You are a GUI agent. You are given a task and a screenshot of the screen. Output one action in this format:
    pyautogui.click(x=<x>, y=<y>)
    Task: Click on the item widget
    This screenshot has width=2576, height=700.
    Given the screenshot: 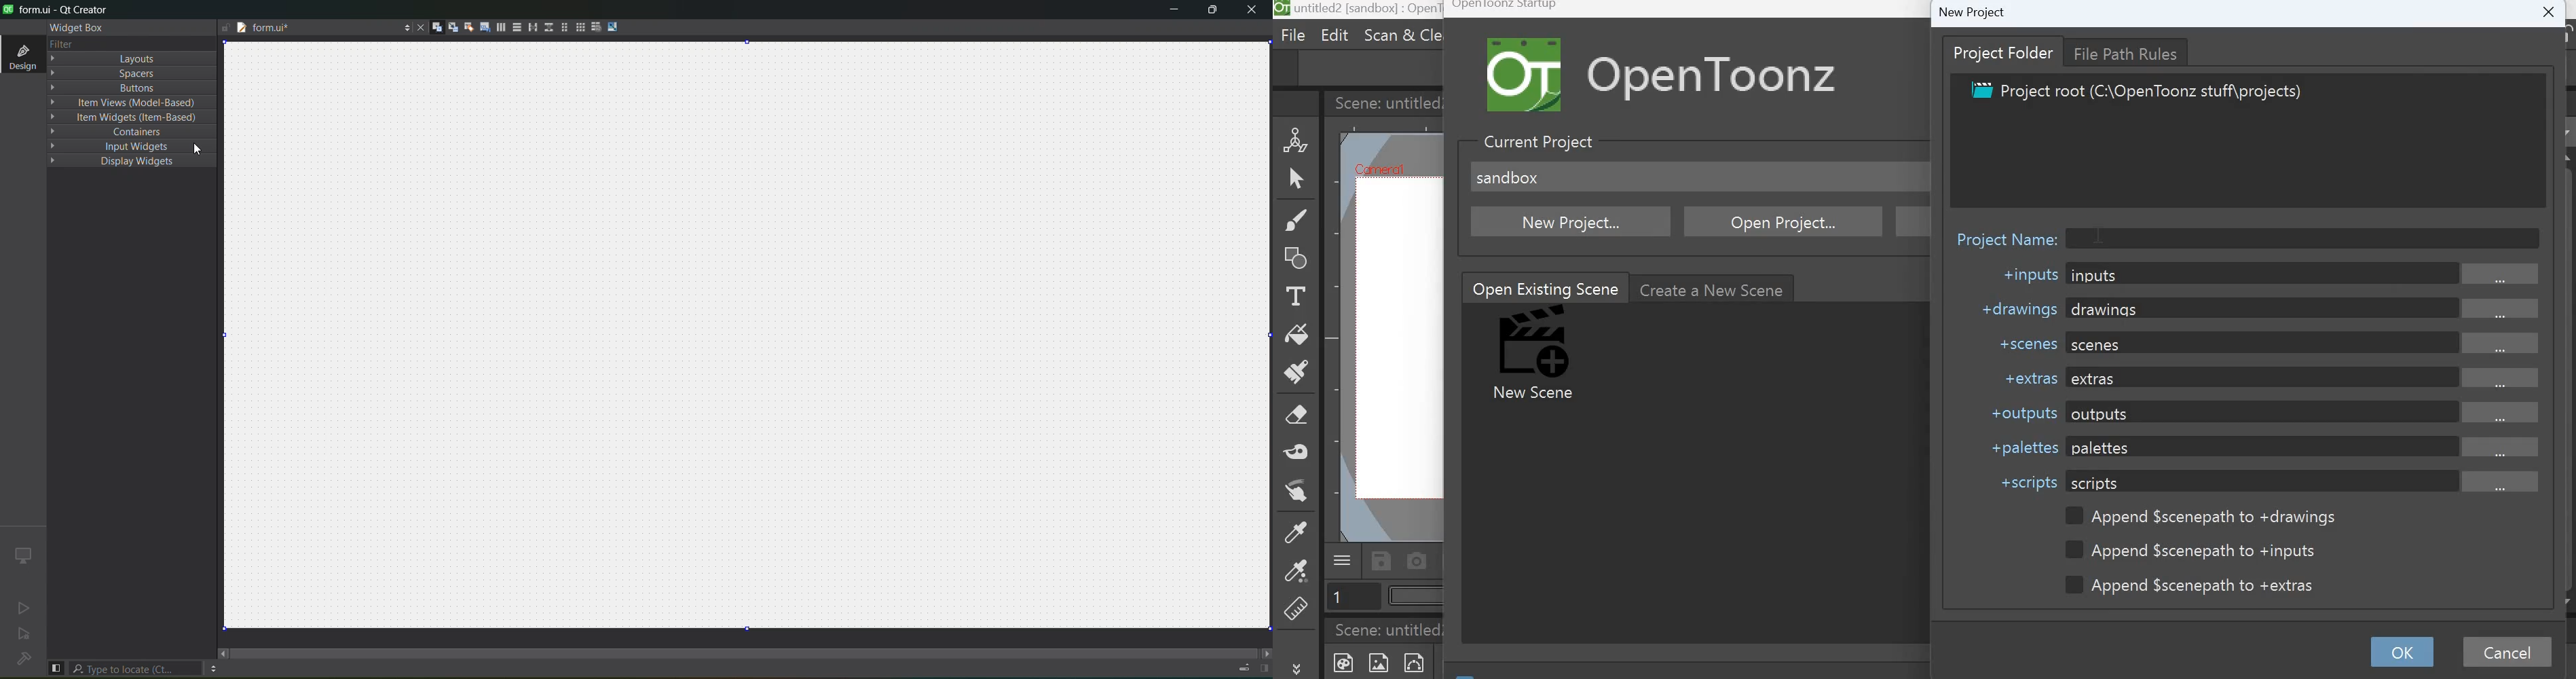 What is the action you would take?
    pyautogui.click(x=126, y=117)
    